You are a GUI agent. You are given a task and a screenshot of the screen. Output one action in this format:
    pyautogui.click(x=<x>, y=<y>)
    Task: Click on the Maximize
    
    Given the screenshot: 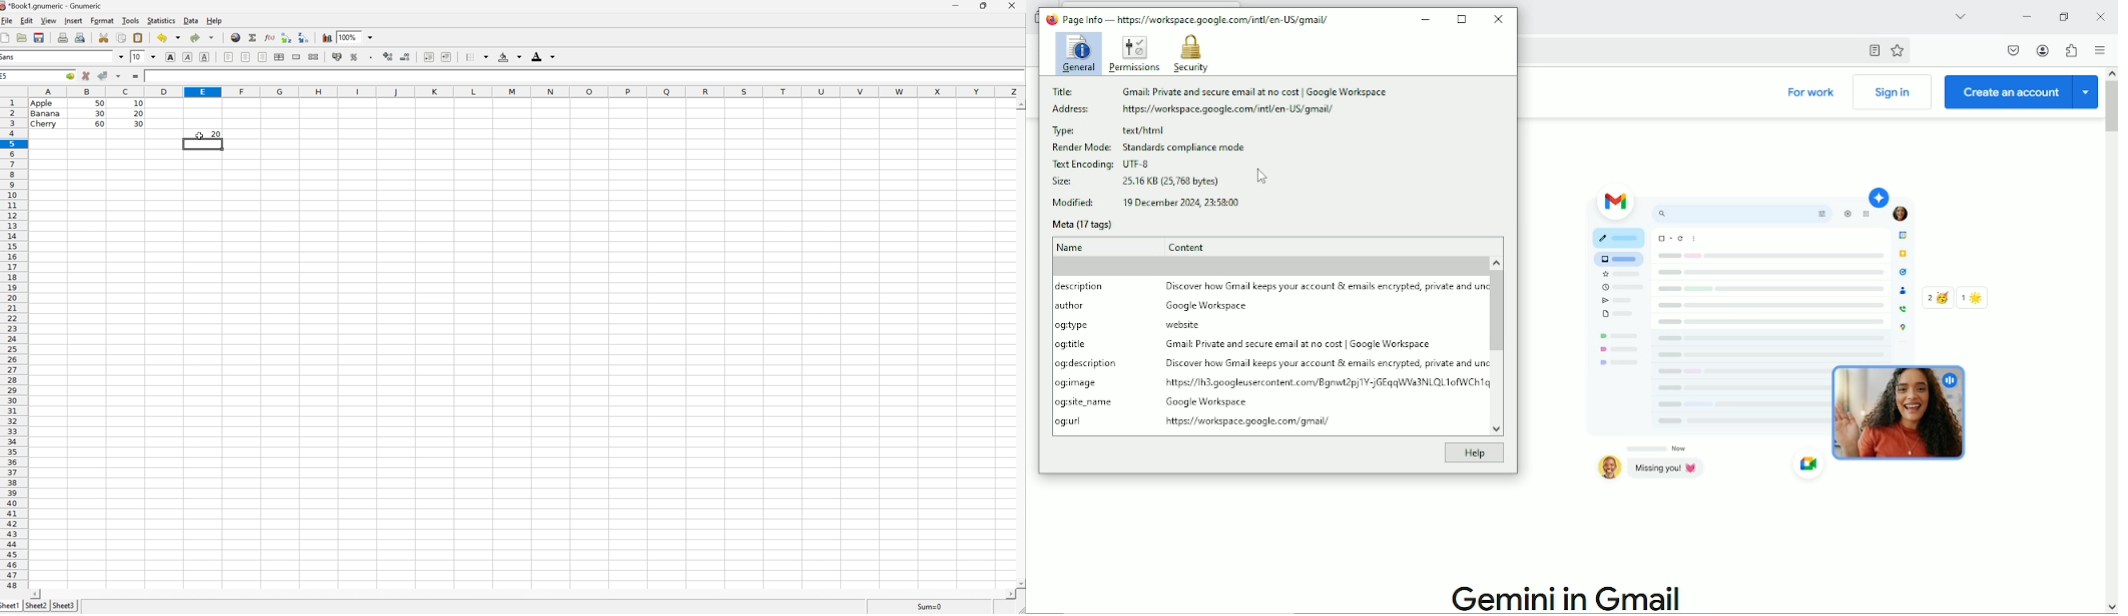 What is the action you would take?
    pyautogui.click(x=1462, y=18)
    